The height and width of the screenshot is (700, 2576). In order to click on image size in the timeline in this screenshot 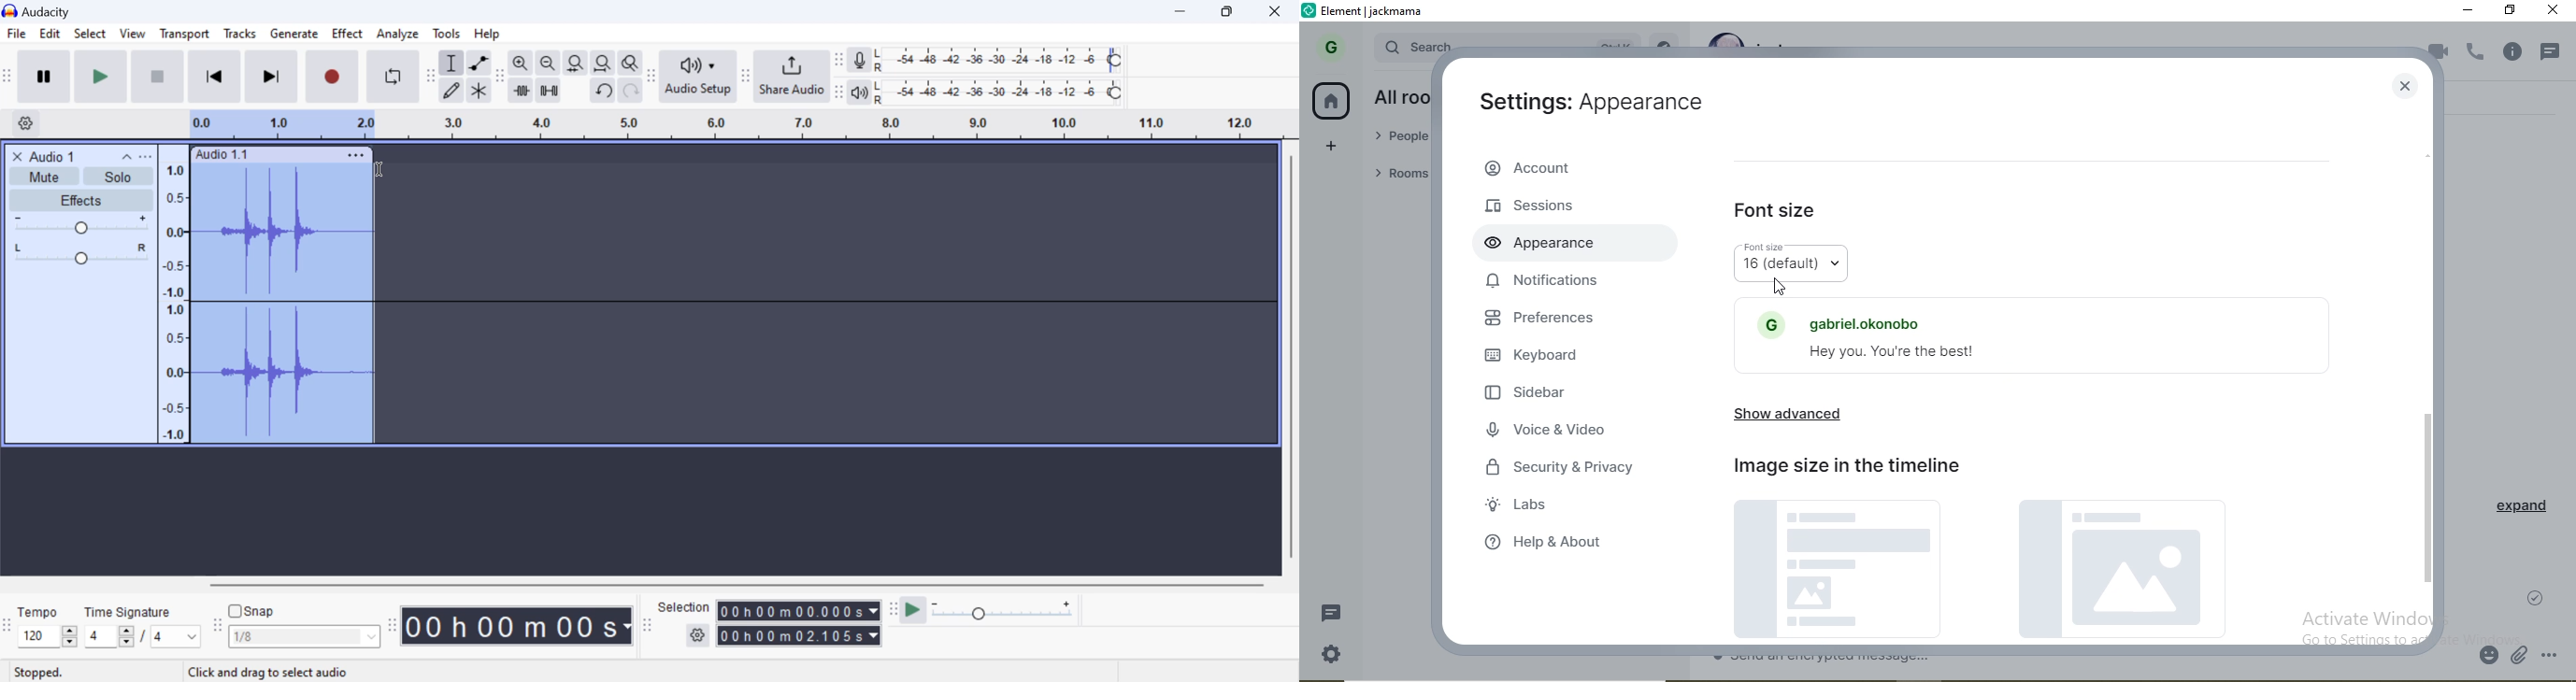, I will do `click(1852, 468)`.